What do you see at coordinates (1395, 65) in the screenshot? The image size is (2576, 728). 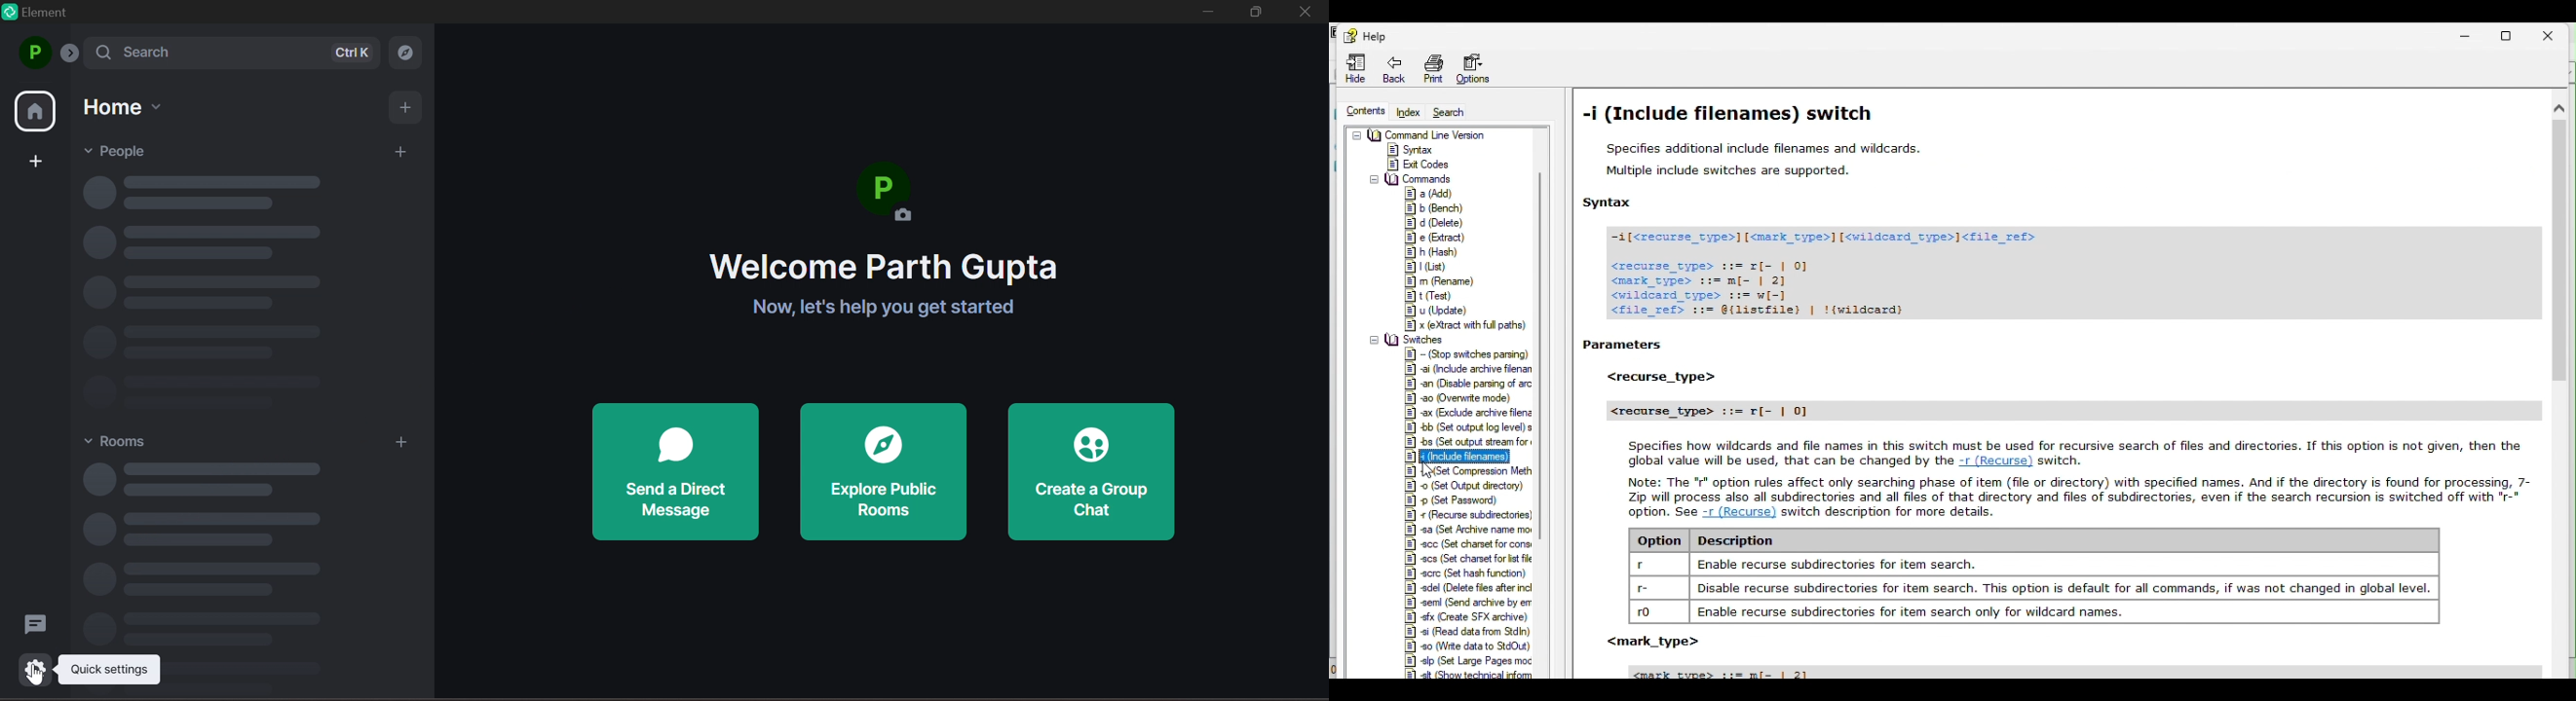 I see `Back` at bounding box center [1395, 65].